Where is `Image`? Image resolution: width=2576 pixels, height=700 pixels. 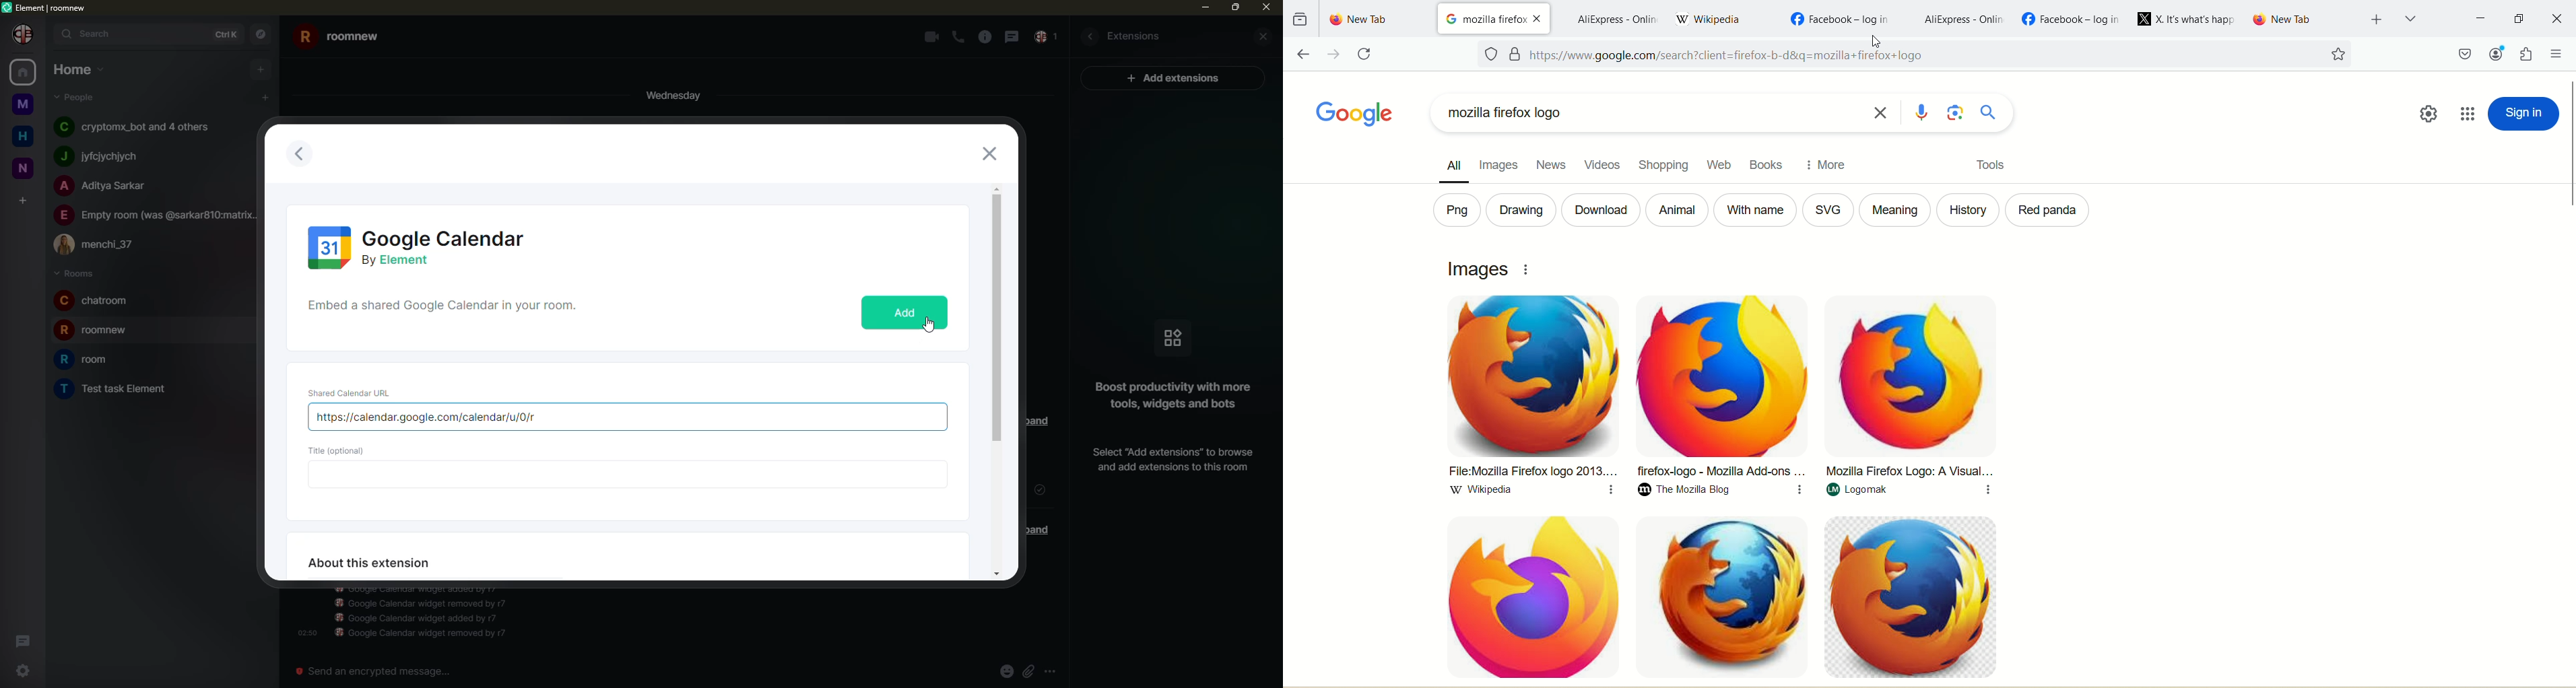 Image is located at coordinates (1729, 597).